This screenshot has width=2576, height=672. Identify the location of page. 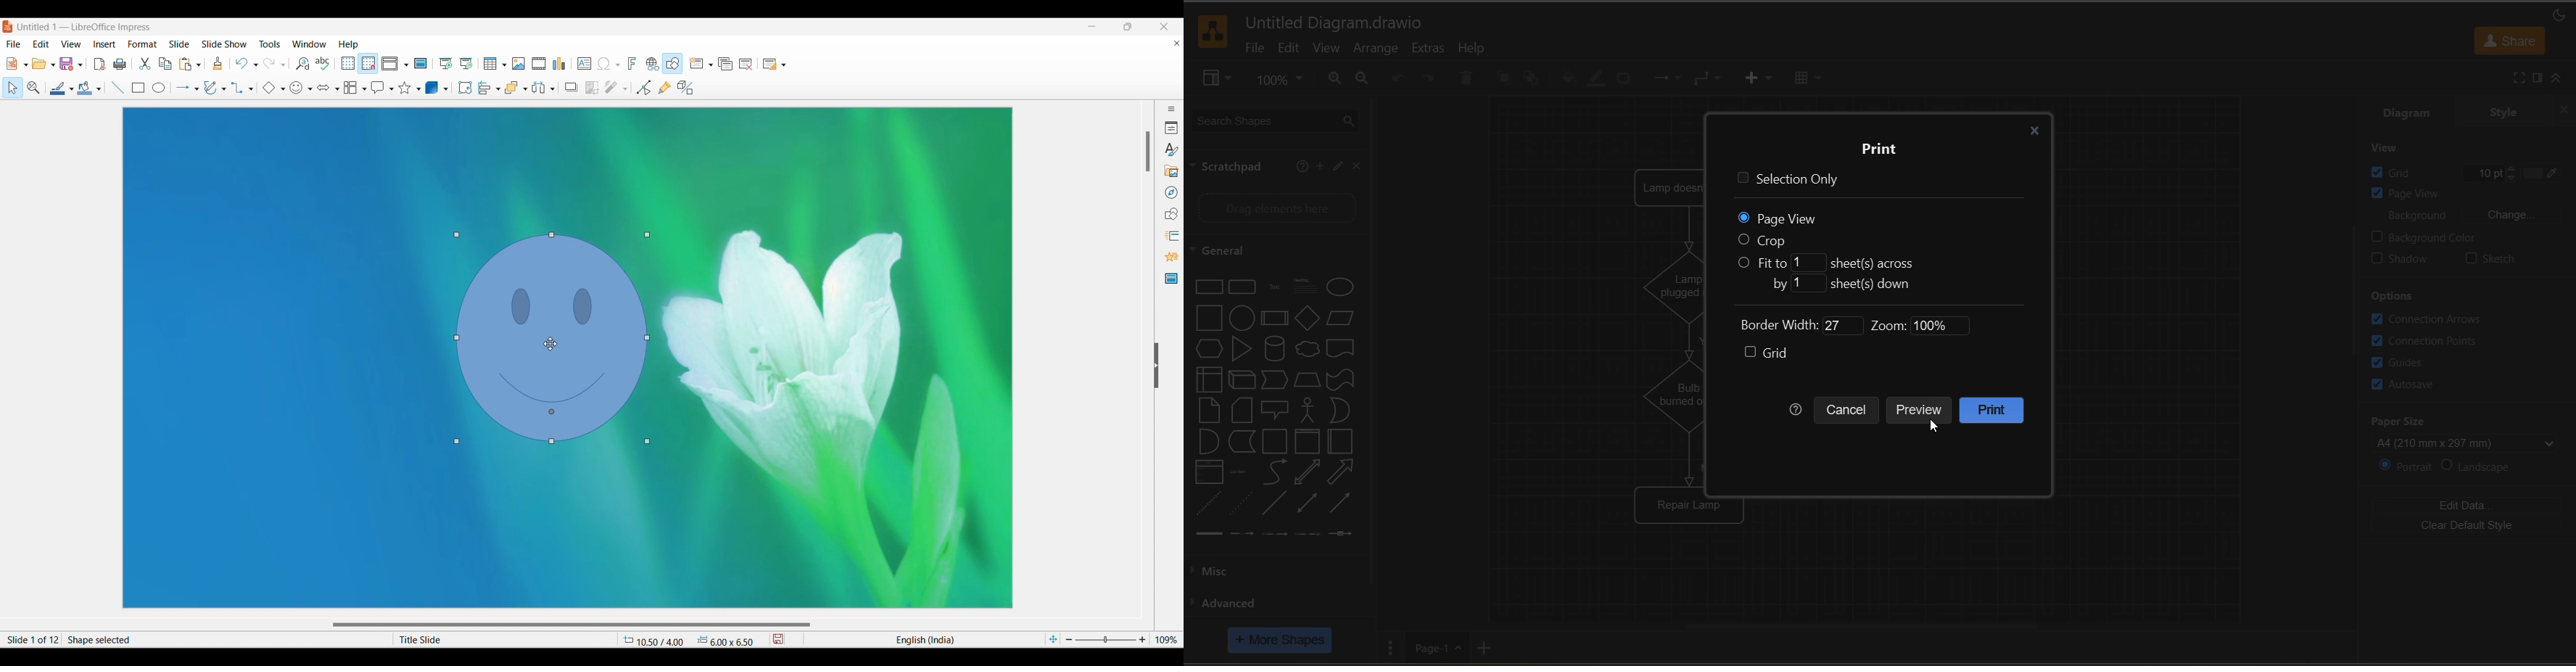
(1436, 647).